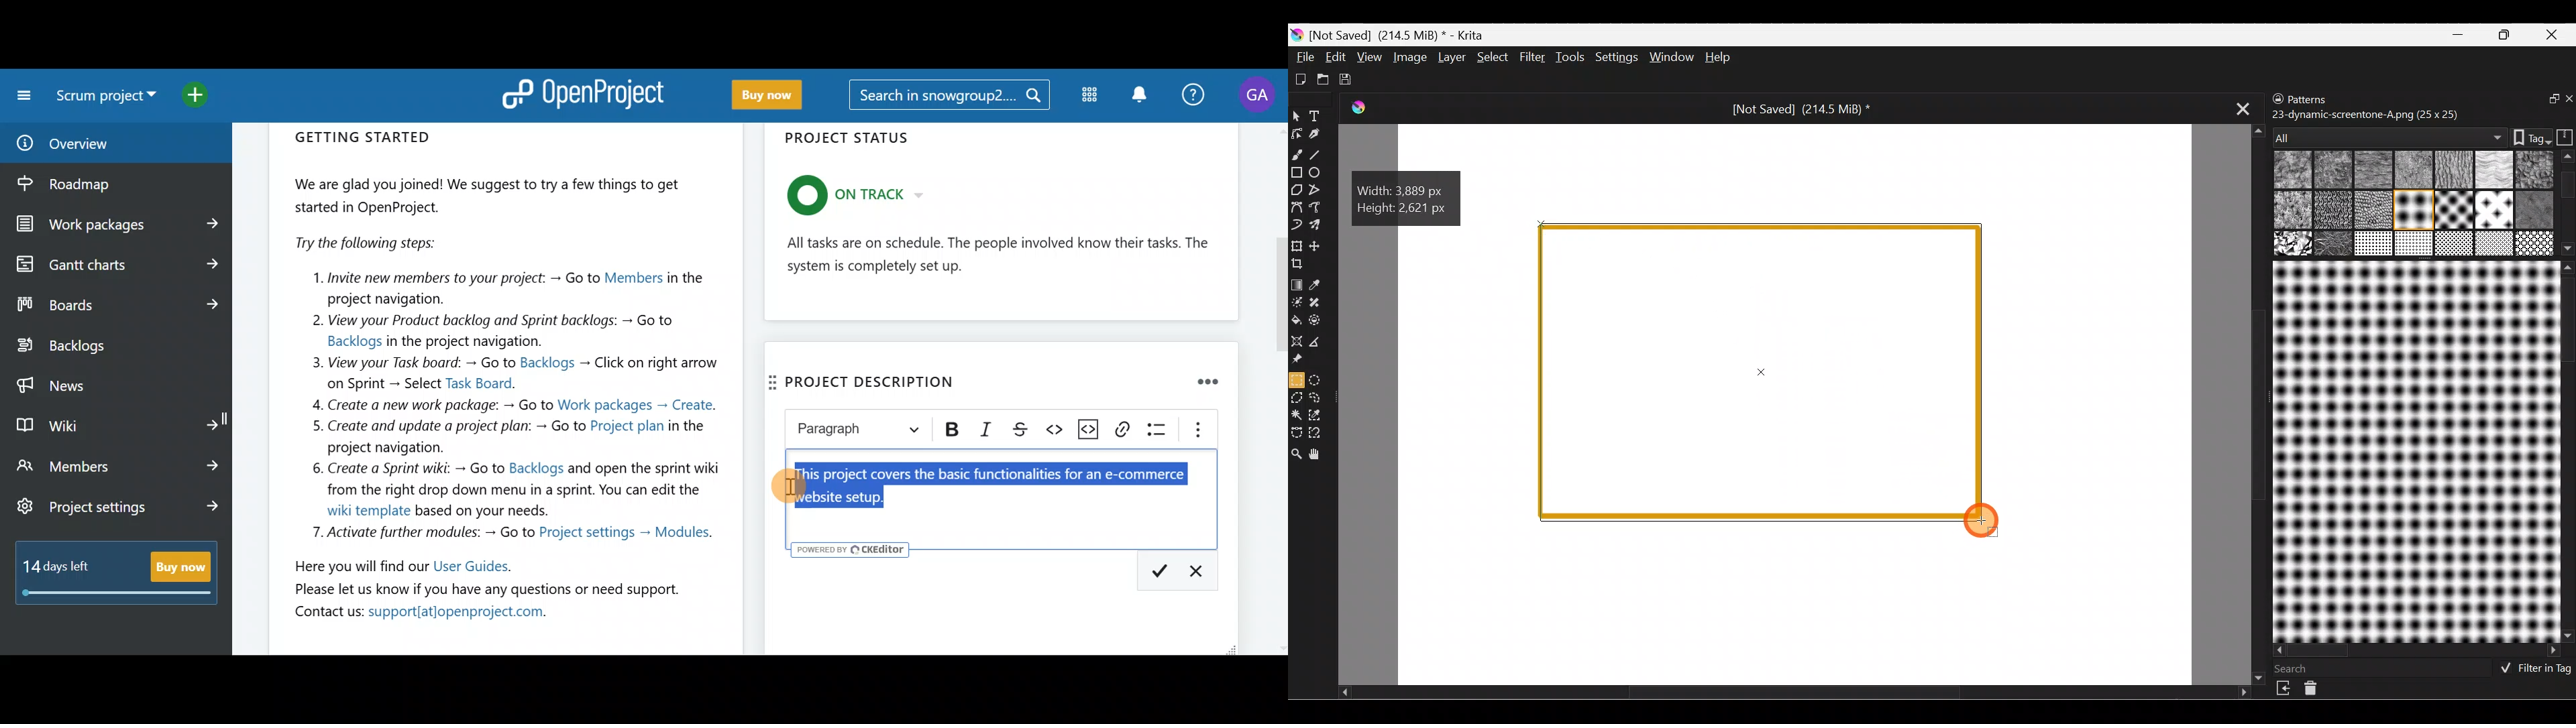 This screenshot has width=2576, height=728. Describe the element at coordinates (2508, 35) in the screenshot. I see `Maximize` at that location.